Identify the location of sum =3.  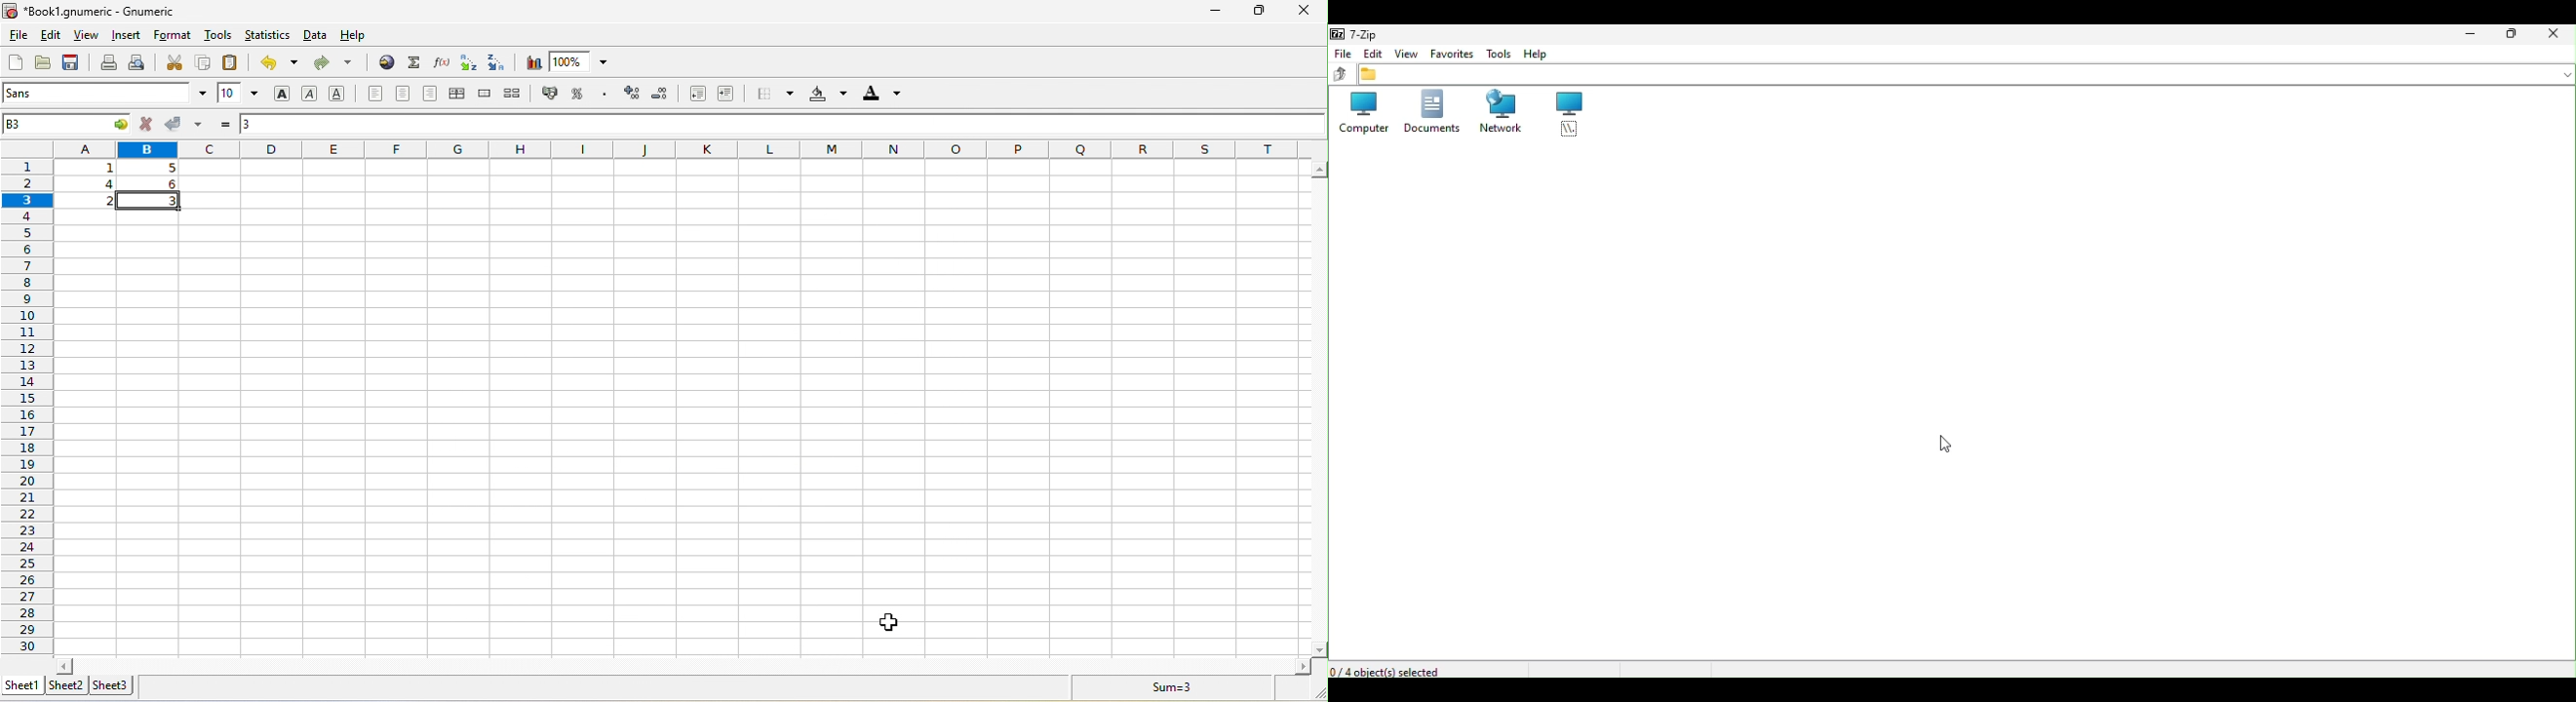
(1160, 687).